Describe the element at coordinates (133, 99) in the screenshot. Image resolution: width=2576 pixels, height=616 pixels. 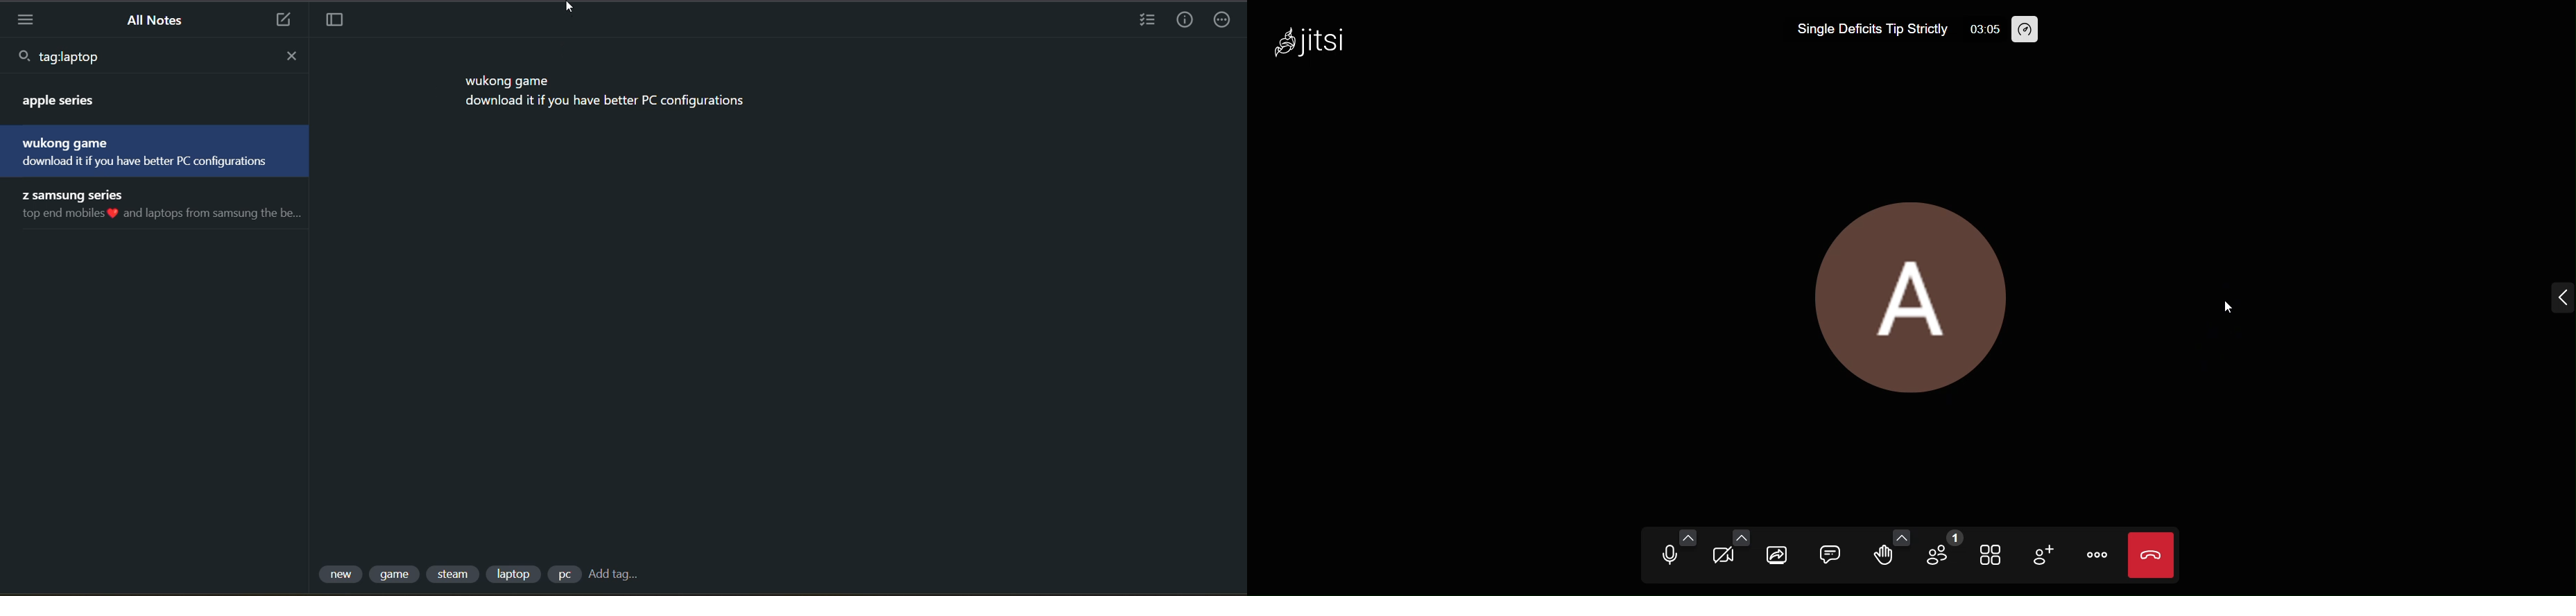
I see `notes with tag matching` at that location.